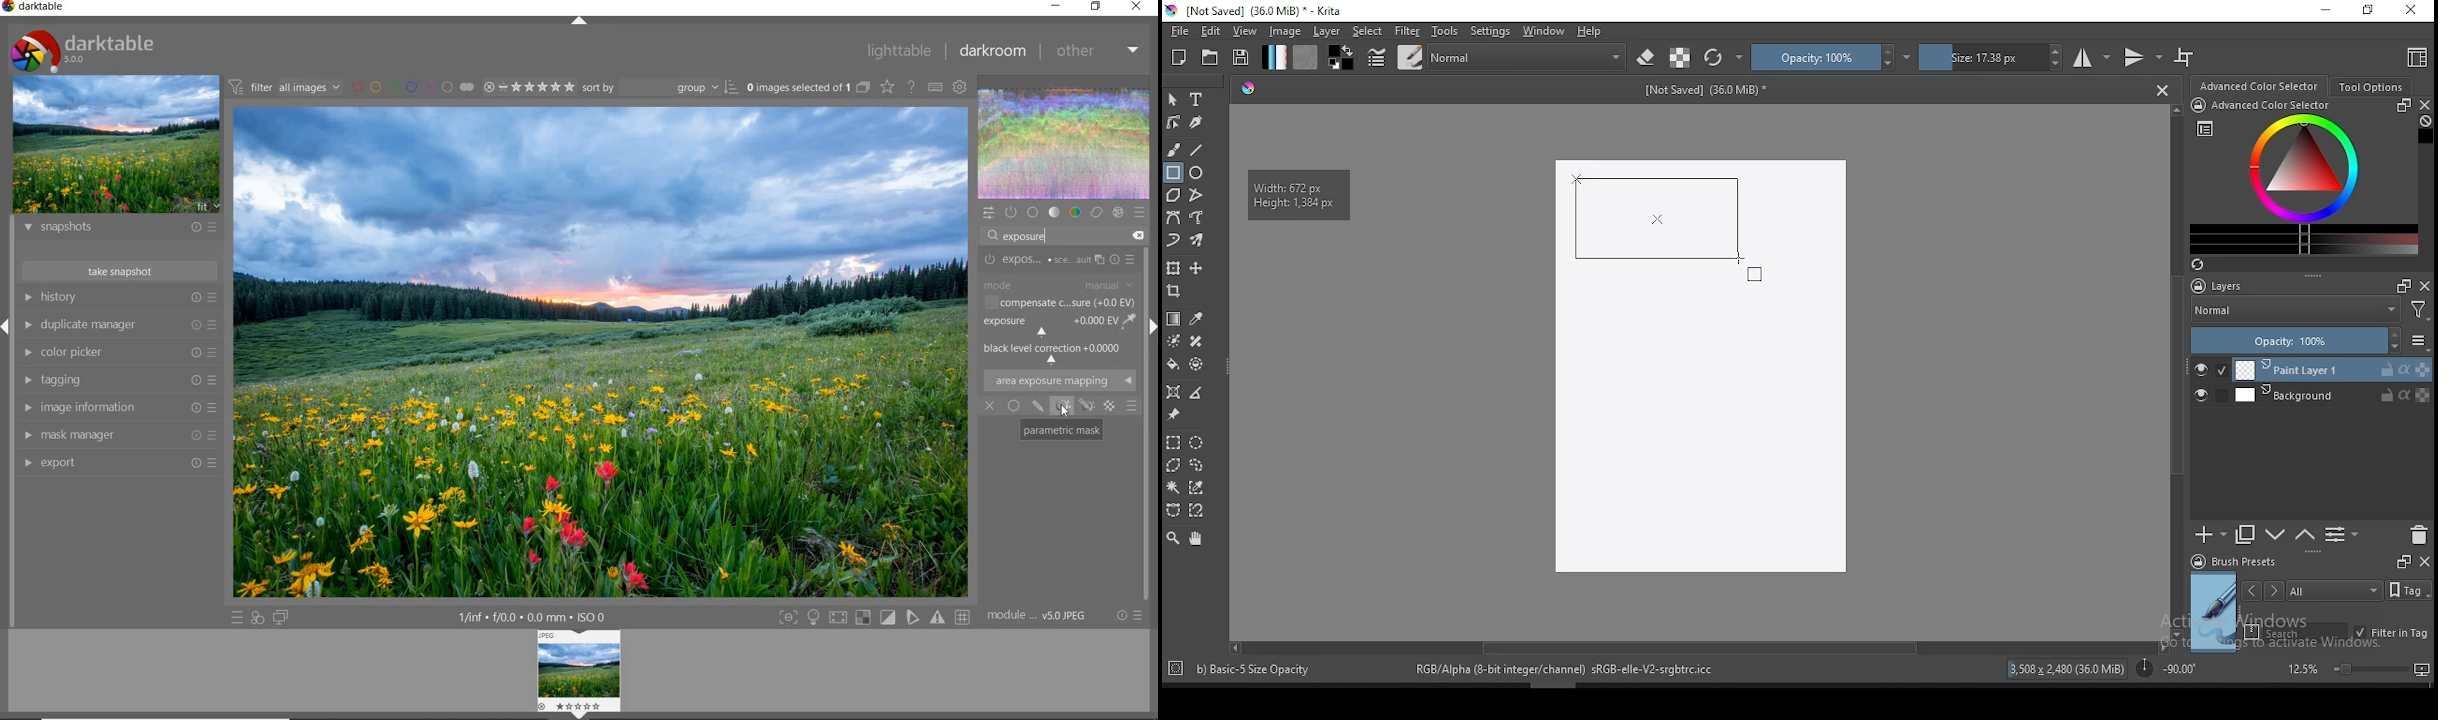 The image size is (2464, 728). Describe the element at coordinates (1197, 394) in the screenshot. I see `measure distance between two points` at that location.